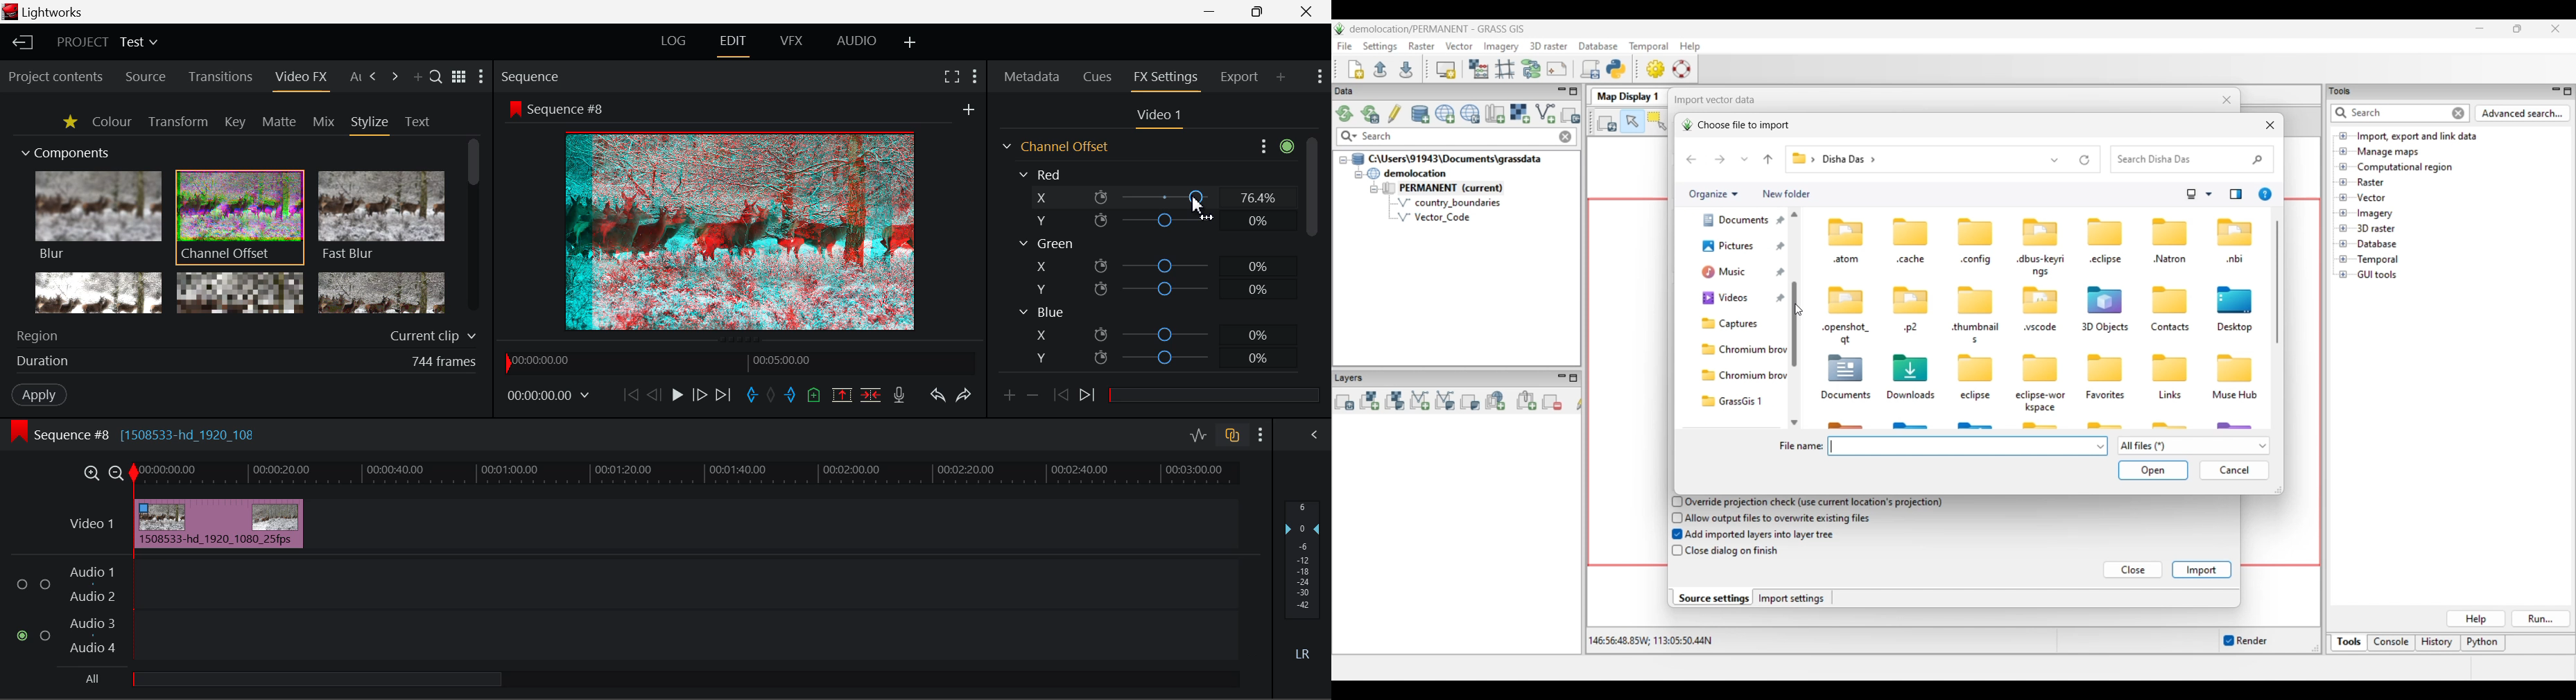  What do you see at coordinates (53, 12) in the screenshot?
I see `Window Title` at bounding box center [53, 12].